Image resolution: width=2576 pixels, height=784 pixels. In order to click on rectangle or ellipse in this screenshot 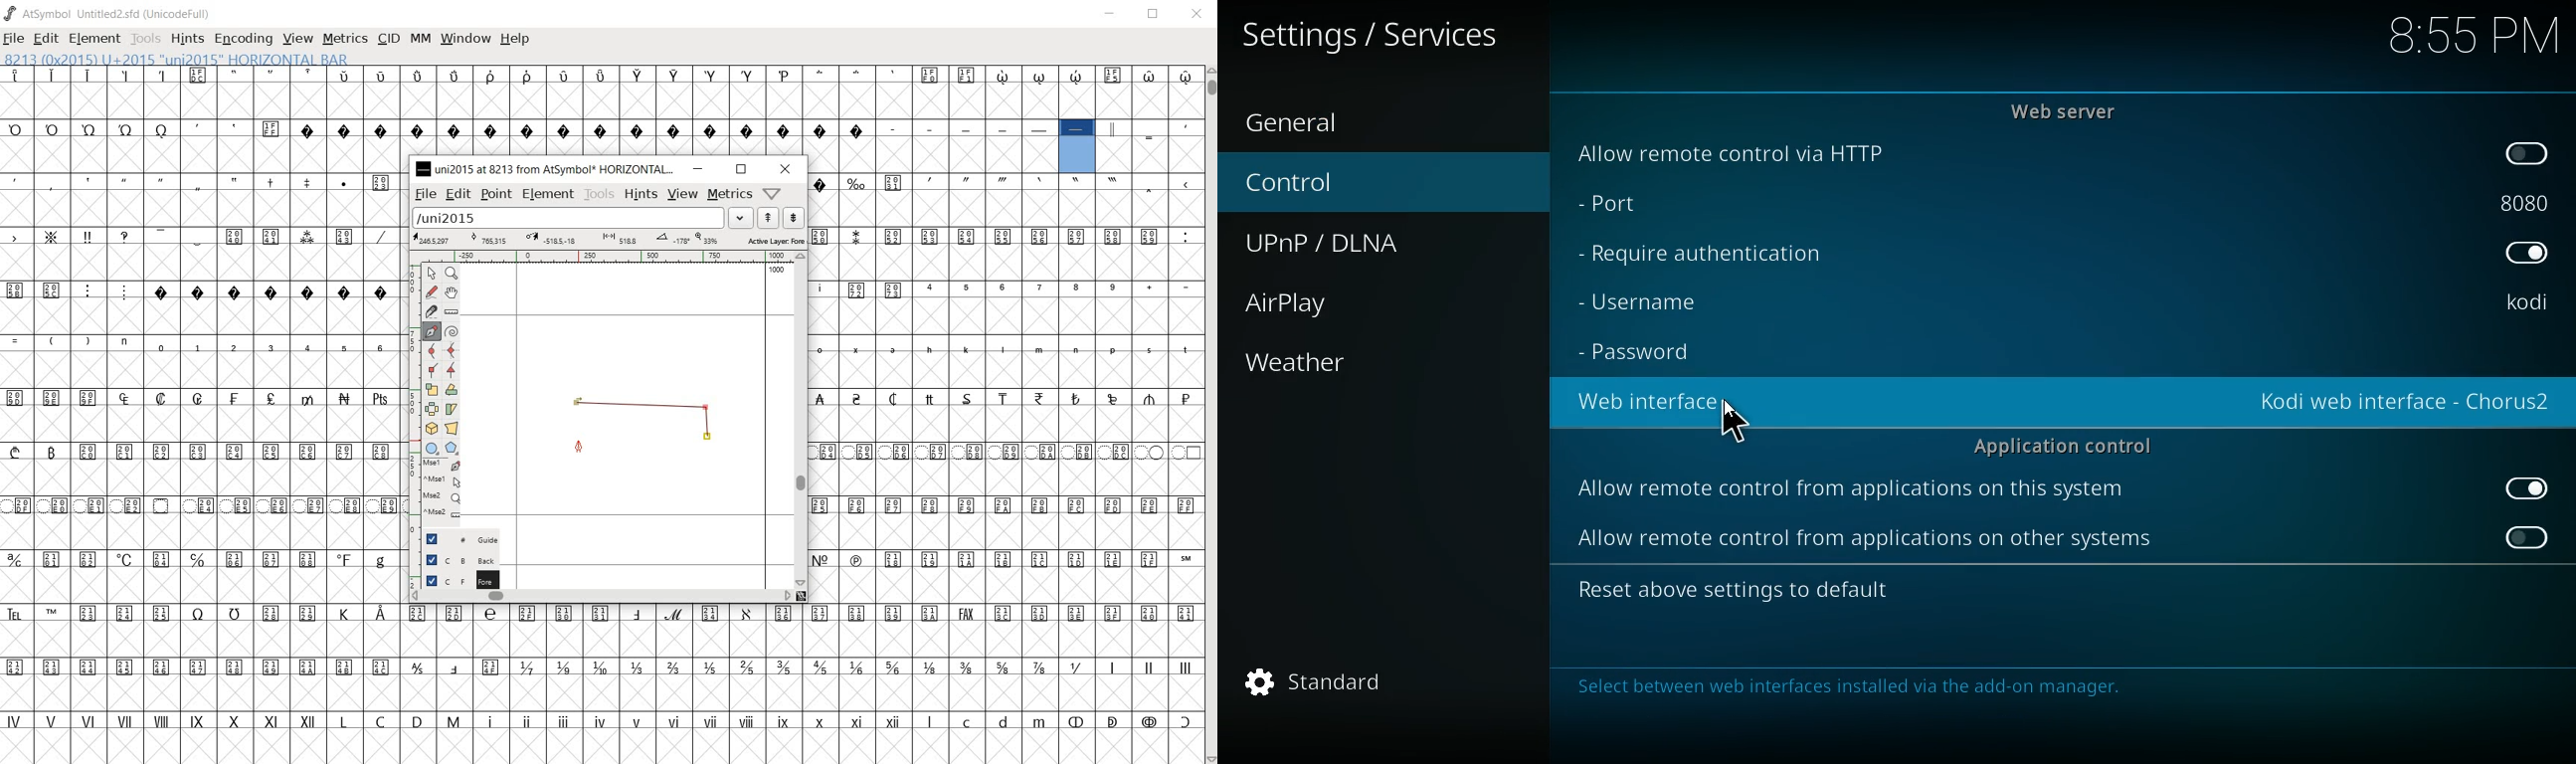, I will do `click(431, 448)`.